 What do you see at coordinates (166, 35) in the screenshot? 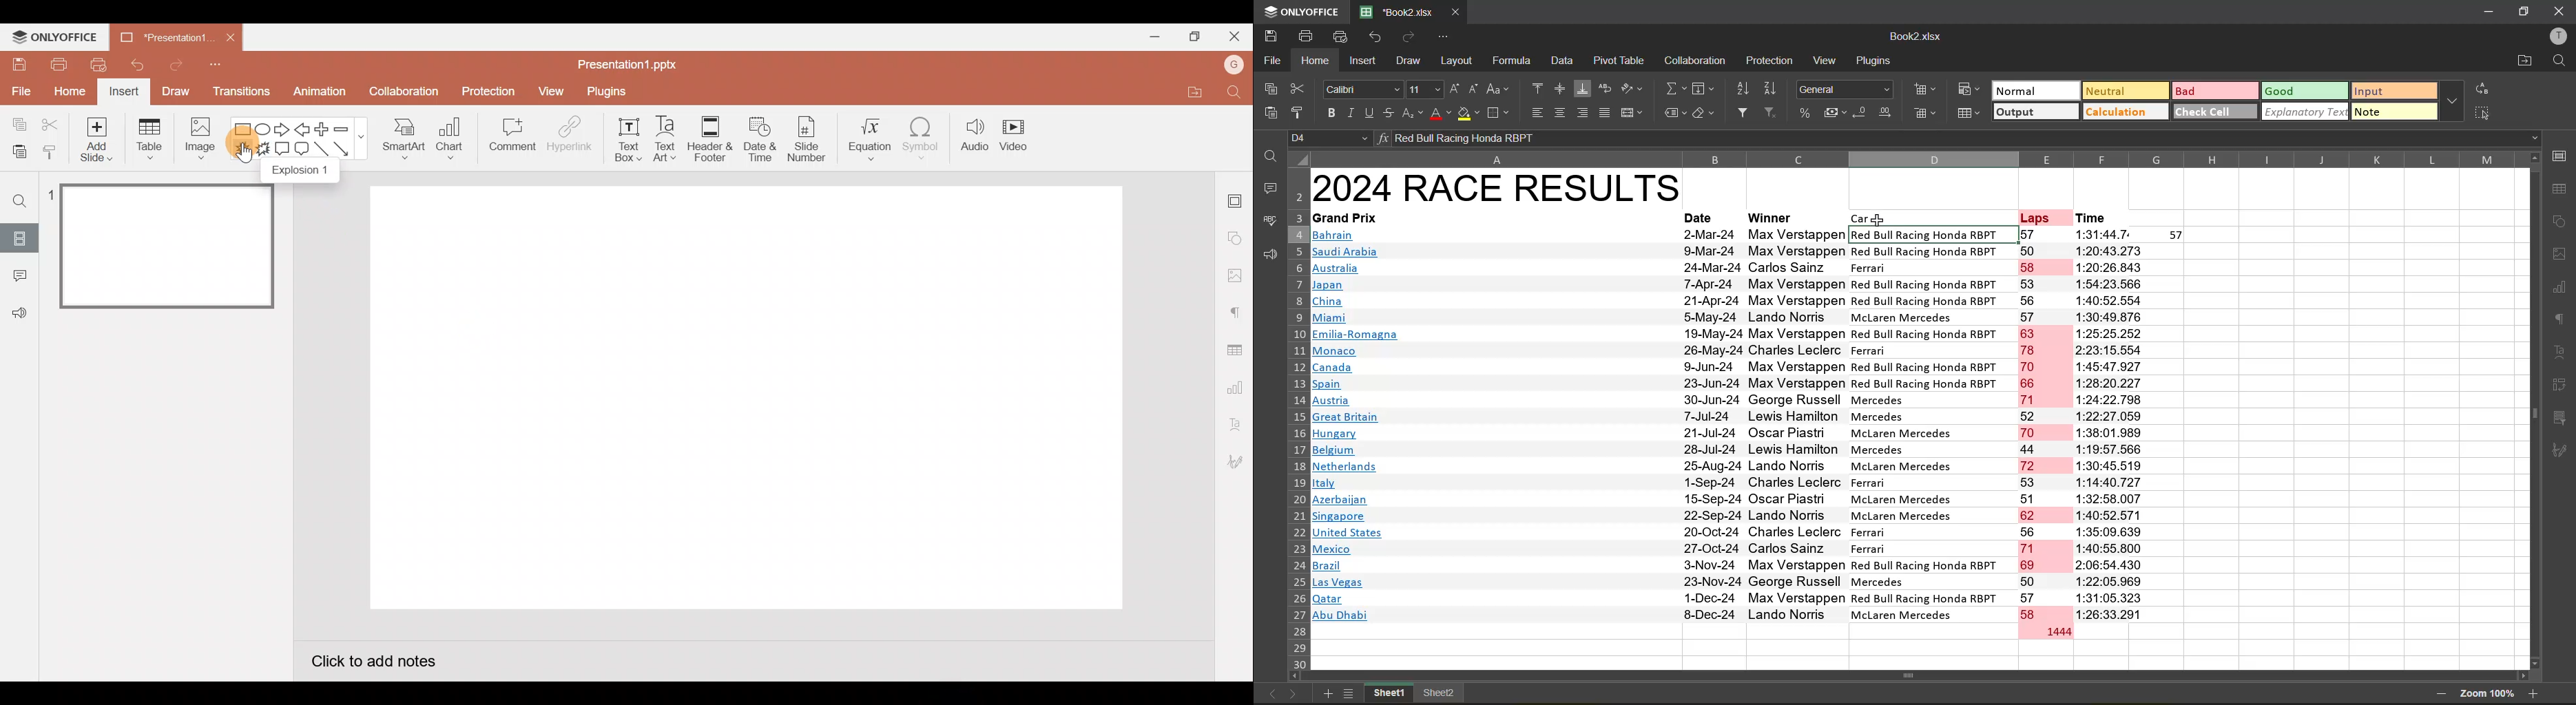
I see `Presentation1.` at bounding box center [166, 35].